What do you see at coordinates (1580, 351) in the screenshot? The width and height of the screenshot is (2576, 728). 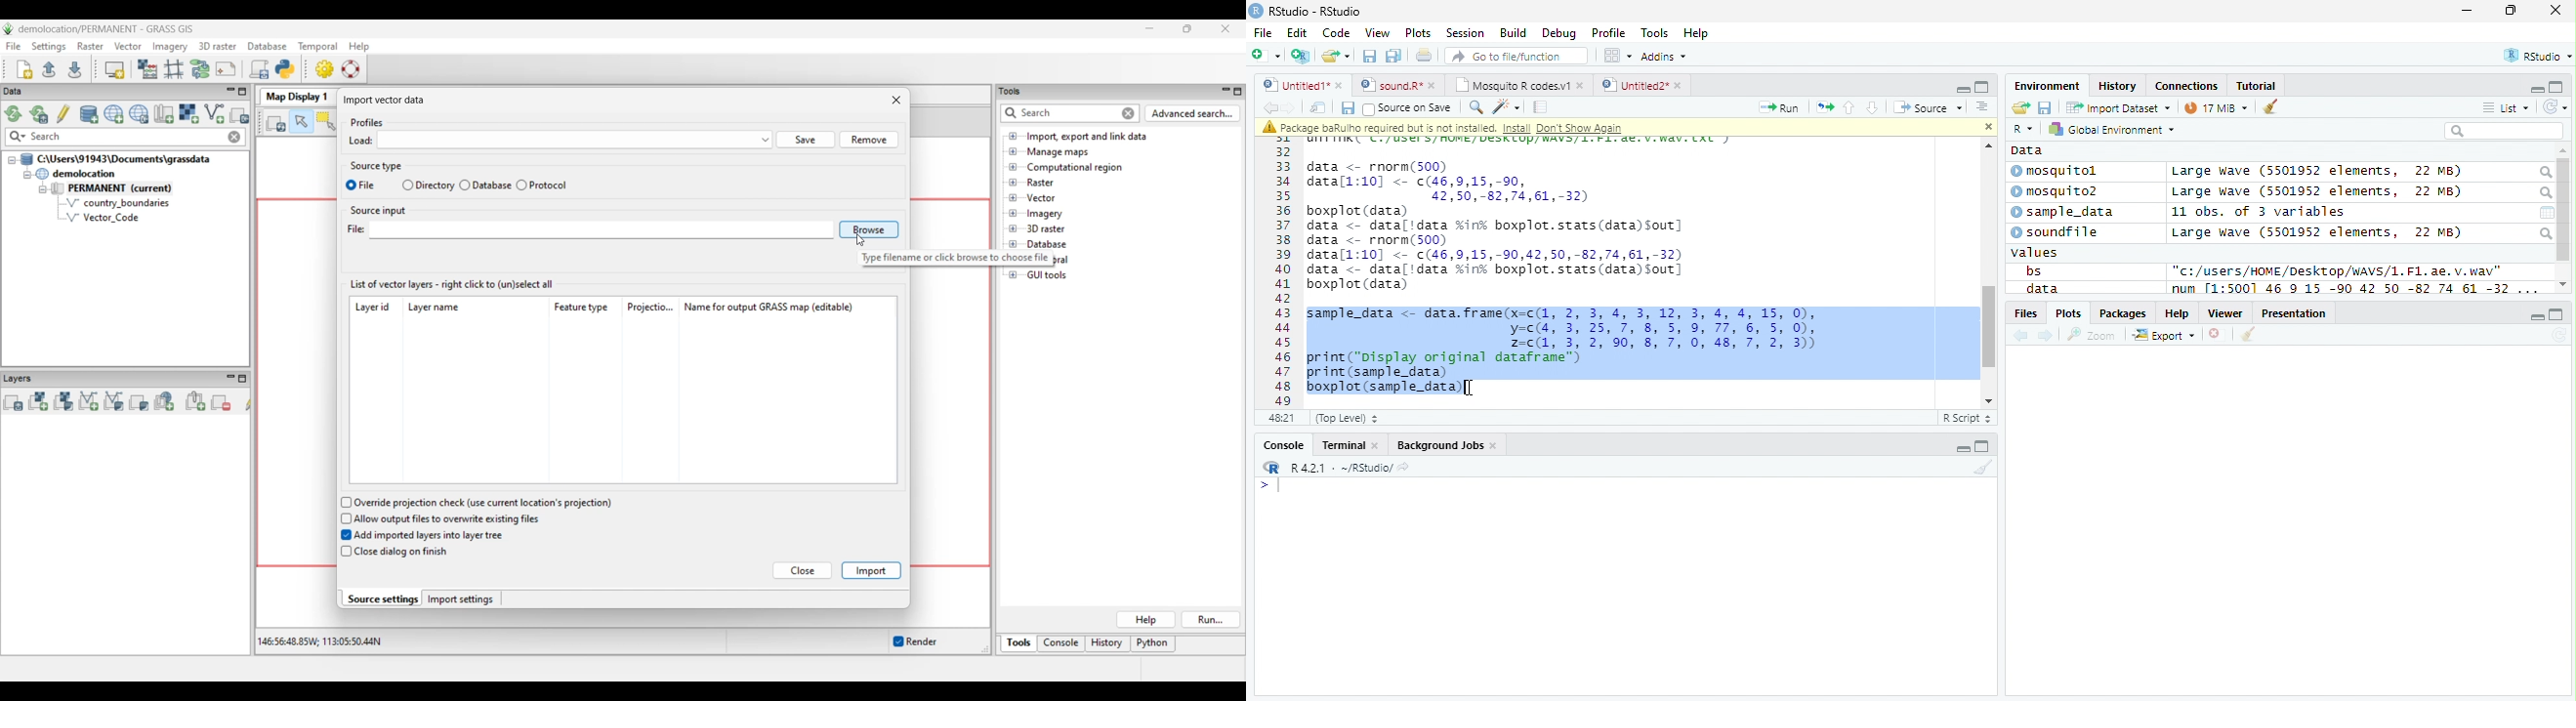 I see `sample_data <- data.frame(x-c(1, 2, 3, 4, 3, 12, 3, 4, 4, 15, 0),
y=-c(4, 3, 25, 7,8,5,9,77,6,5, 0),
2z-c(1, 3, 2, 90, 8, 7, 0, 48, 7, 2, 3))

print("Display original dataframe”)

print (sample_data)

eanTet Camila SArdH]` at bounding box center [1580, 351].